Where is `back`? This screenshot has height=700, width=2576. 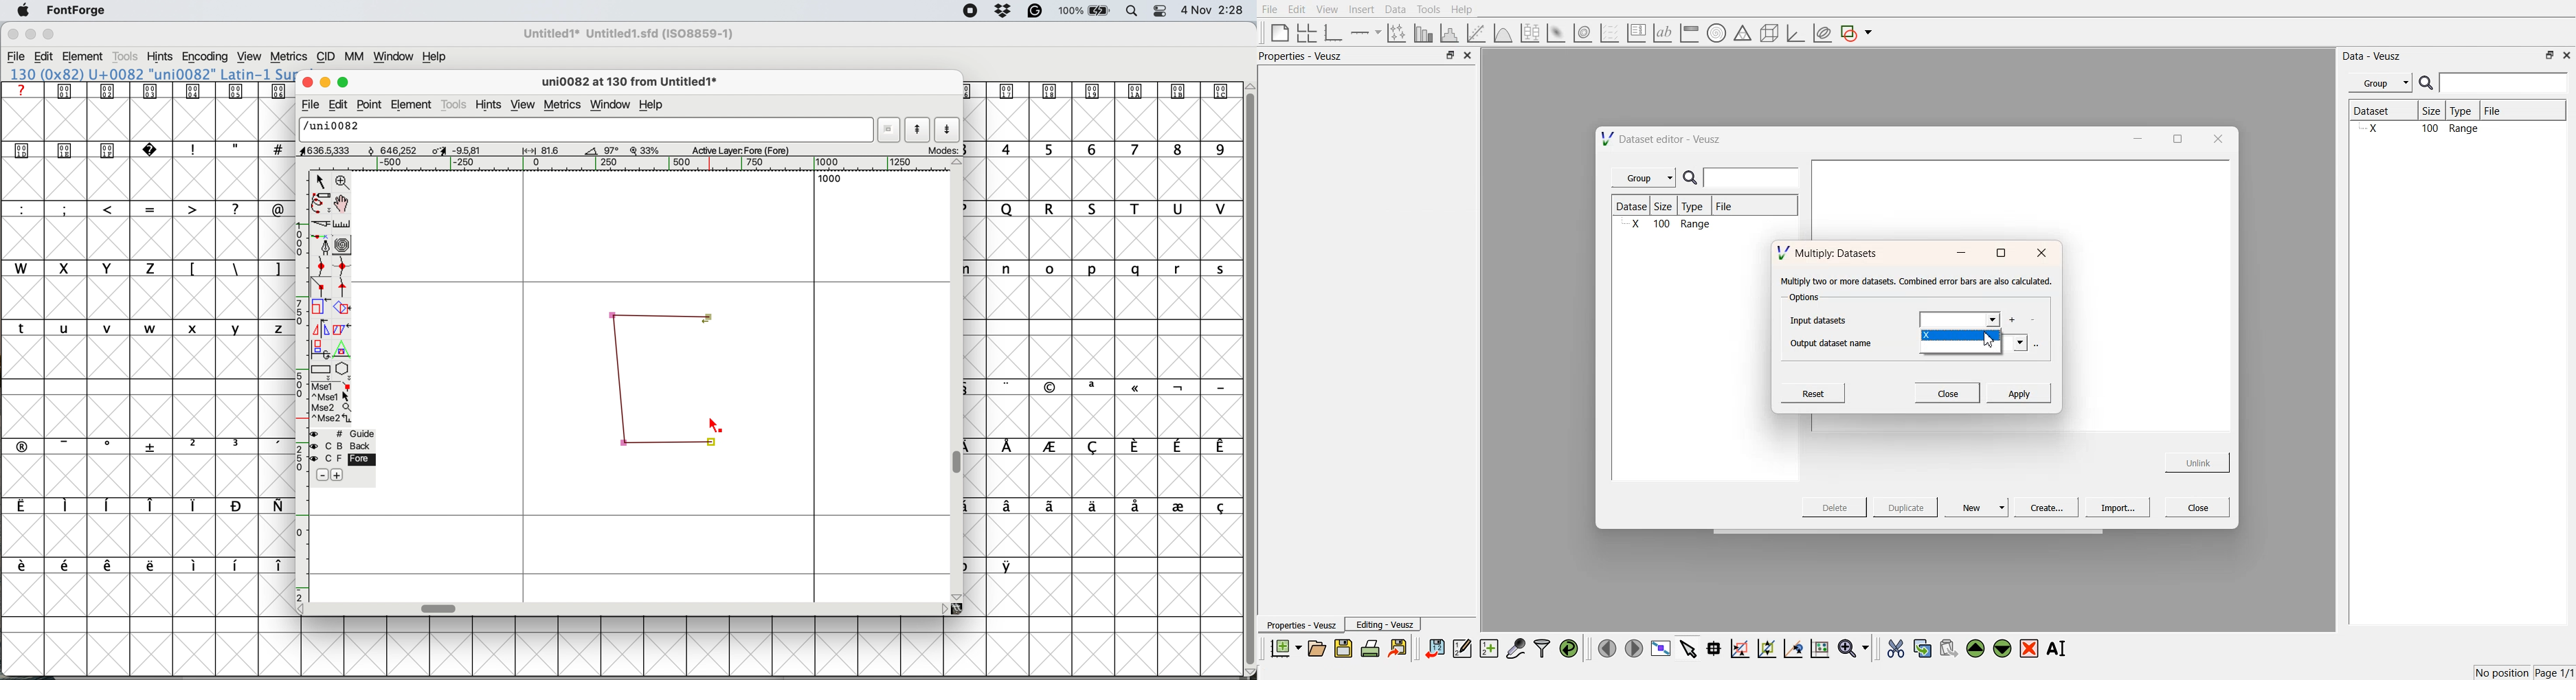 back is located at coordinates (344, 446).